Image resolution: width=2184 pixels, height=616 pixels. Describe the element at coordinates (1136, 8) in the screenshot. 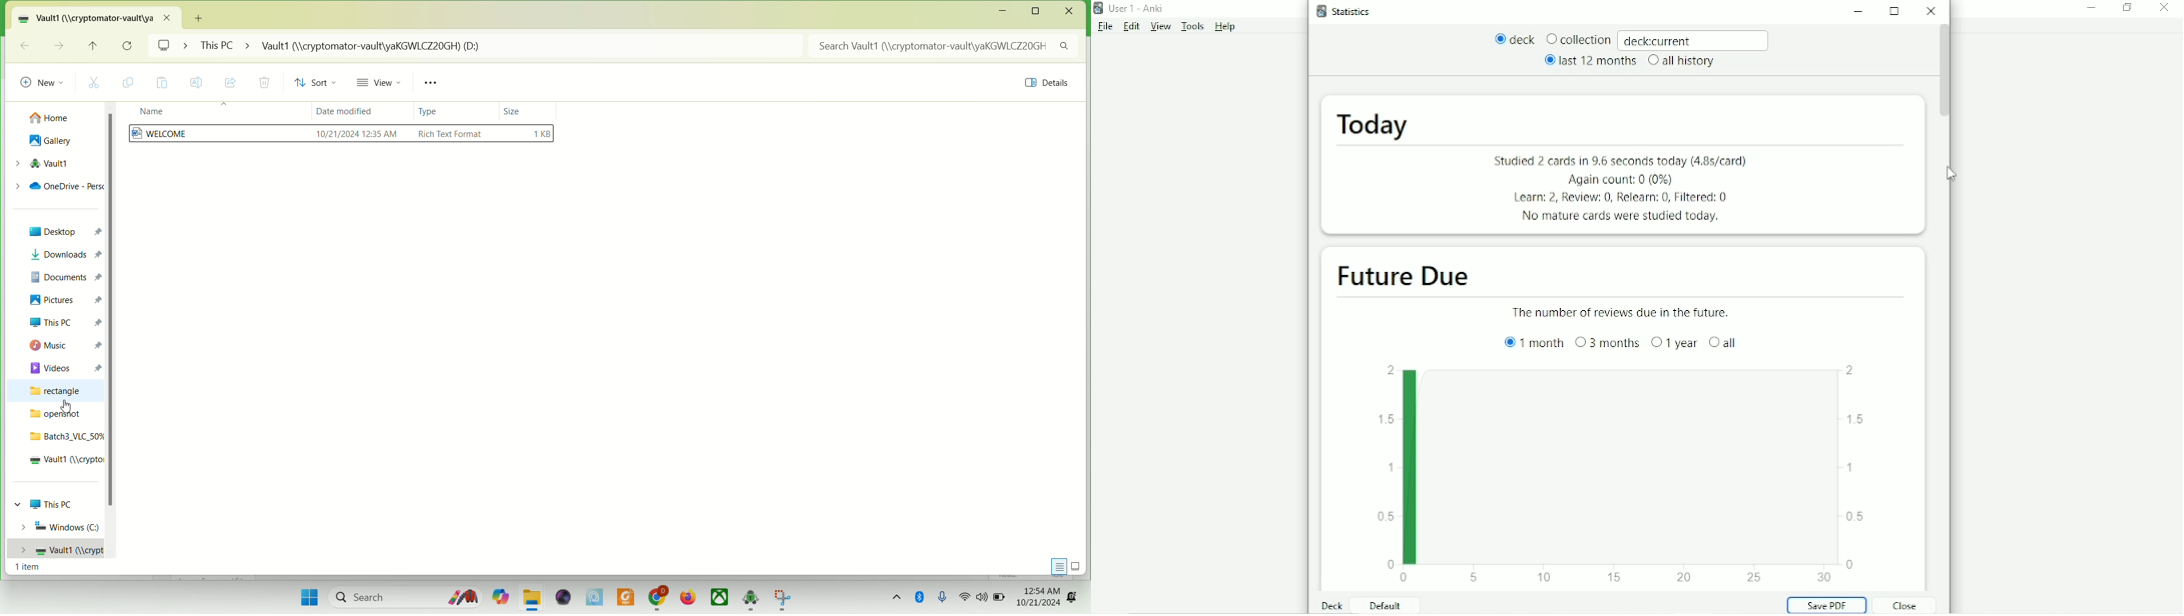

I see `User 1 - Anki` at that location.